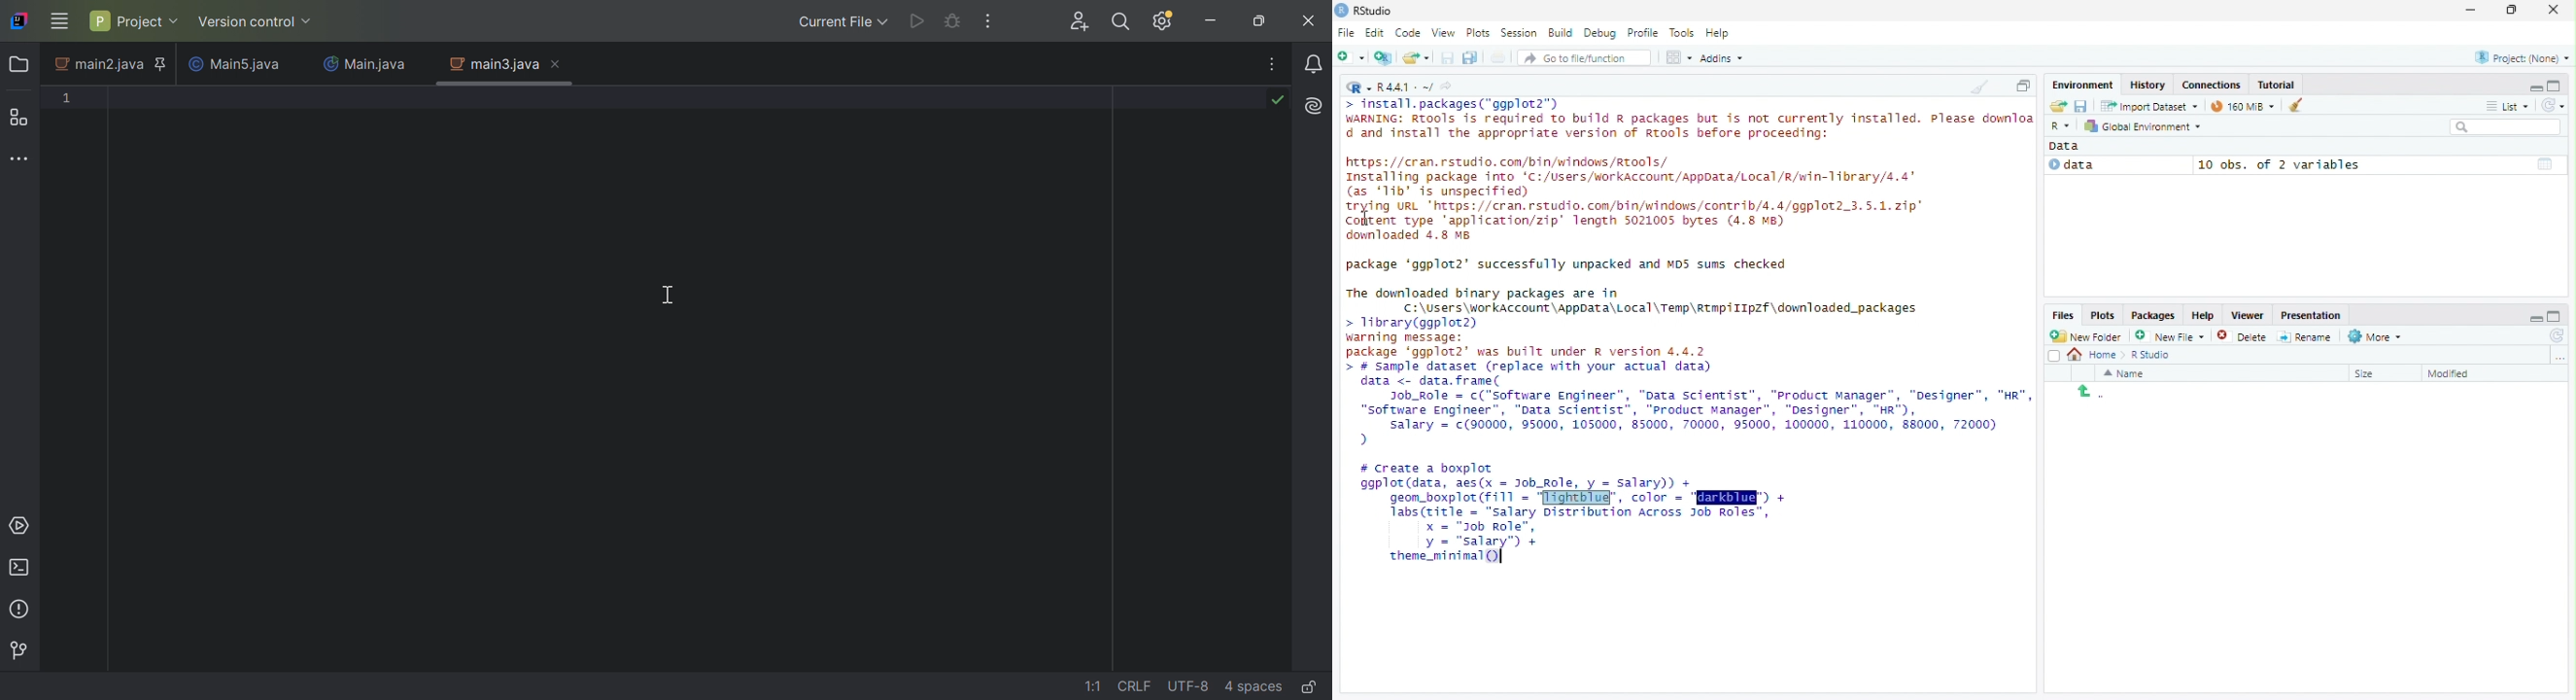 This screenshot has width=2576, height=700. I want to click on Create new file, so click(2170, 335).